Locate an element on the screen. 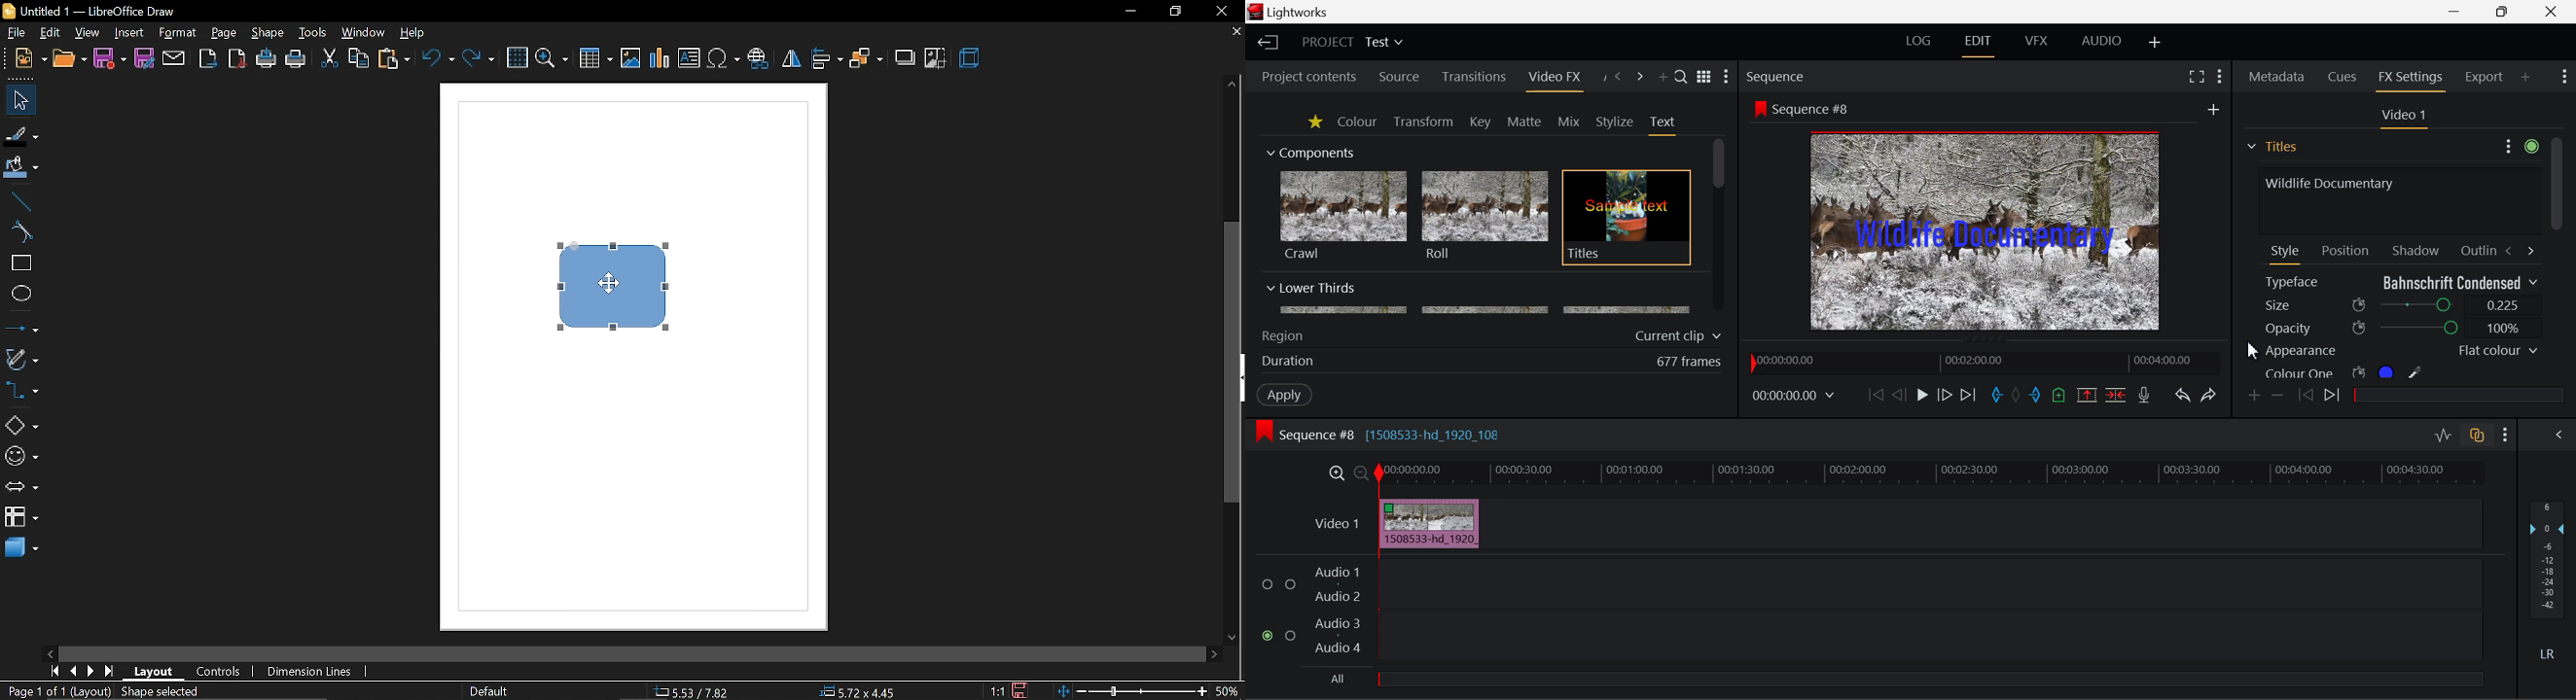  curves and polygons is located at coordinates (20, 360).